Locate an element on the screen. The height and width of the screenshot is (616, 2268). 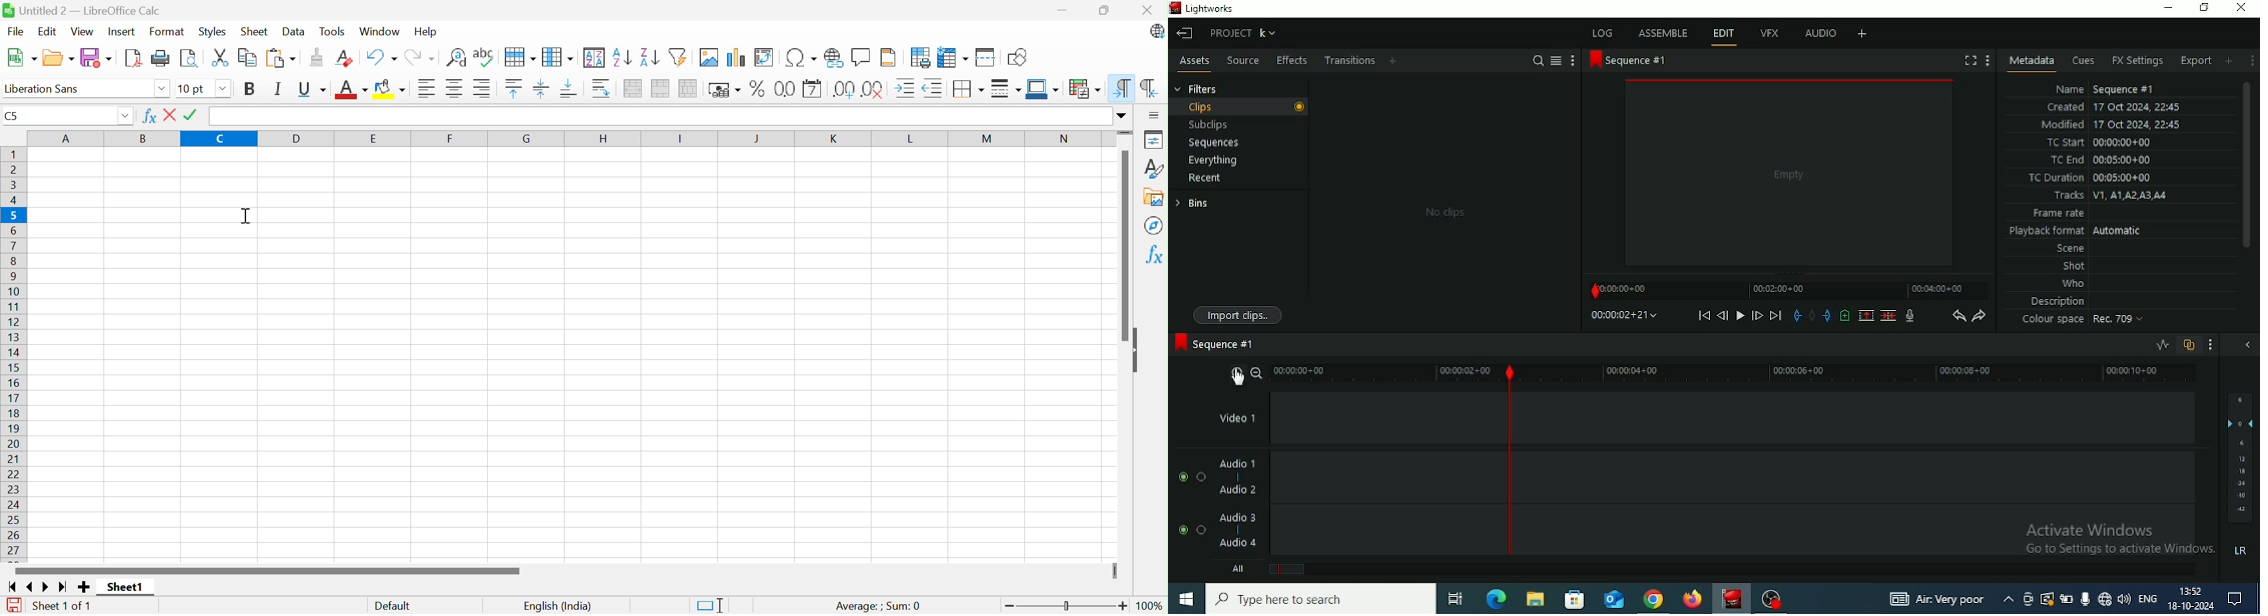
Print is located at coordinates (160, 58).